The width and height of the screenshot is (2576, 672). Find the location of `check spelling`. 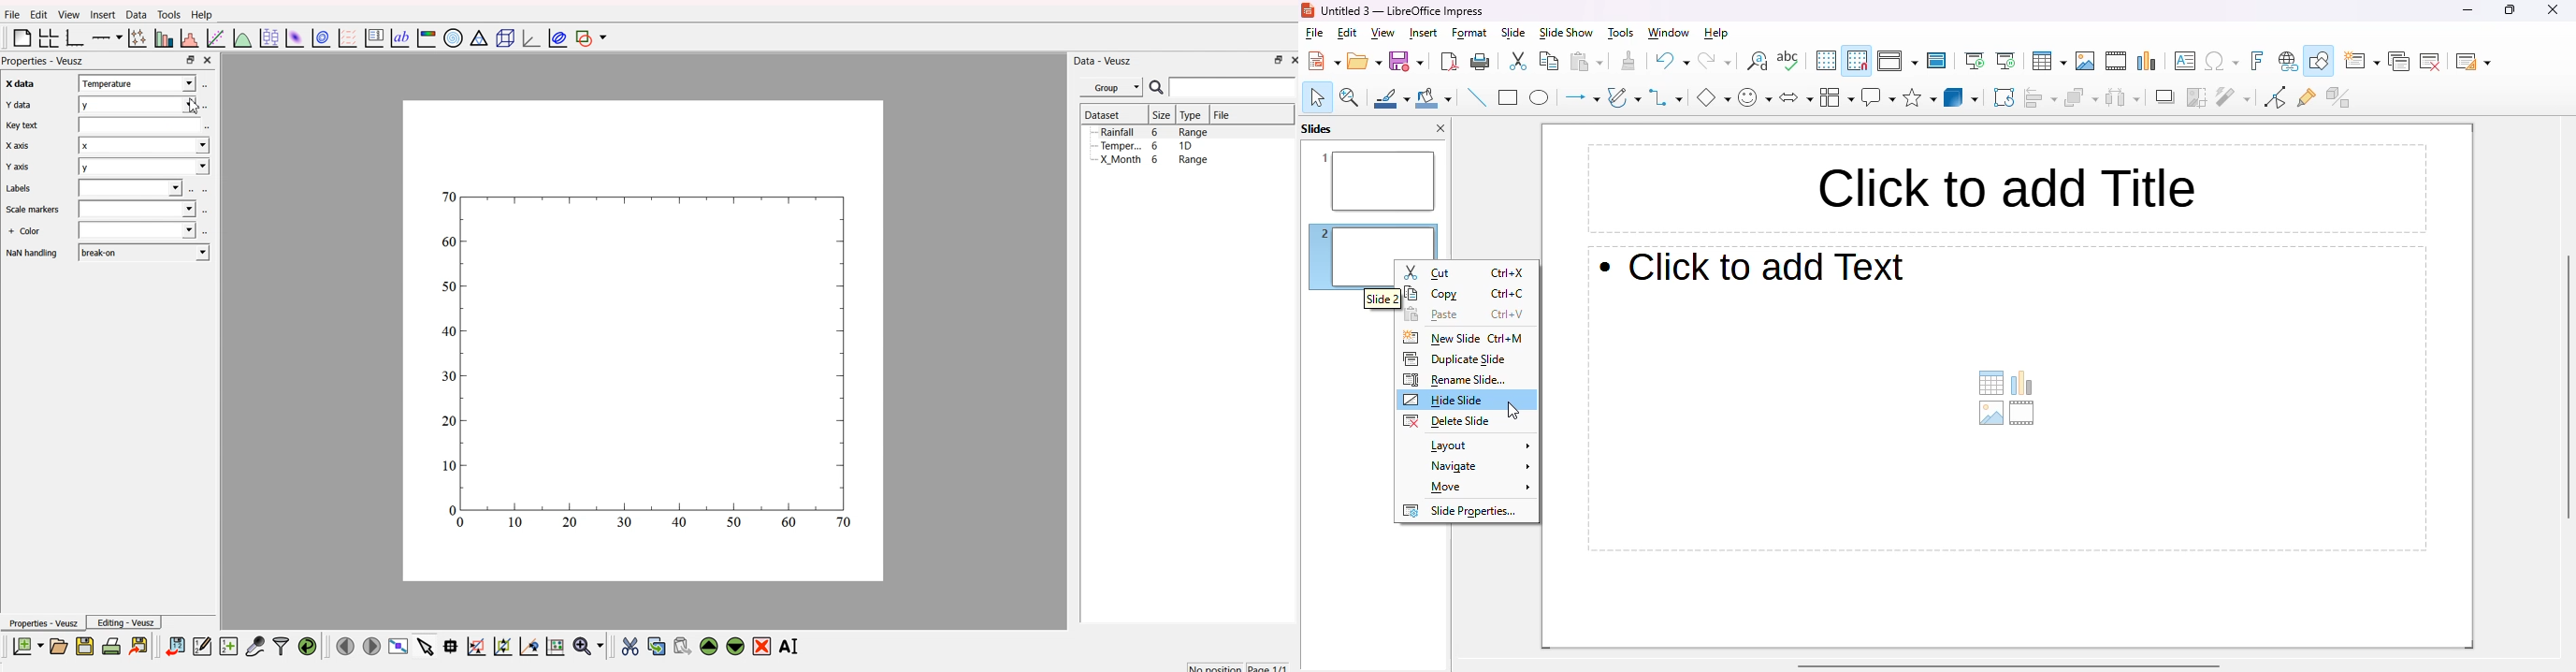

check spelling is located at coordinates (1788, 60).